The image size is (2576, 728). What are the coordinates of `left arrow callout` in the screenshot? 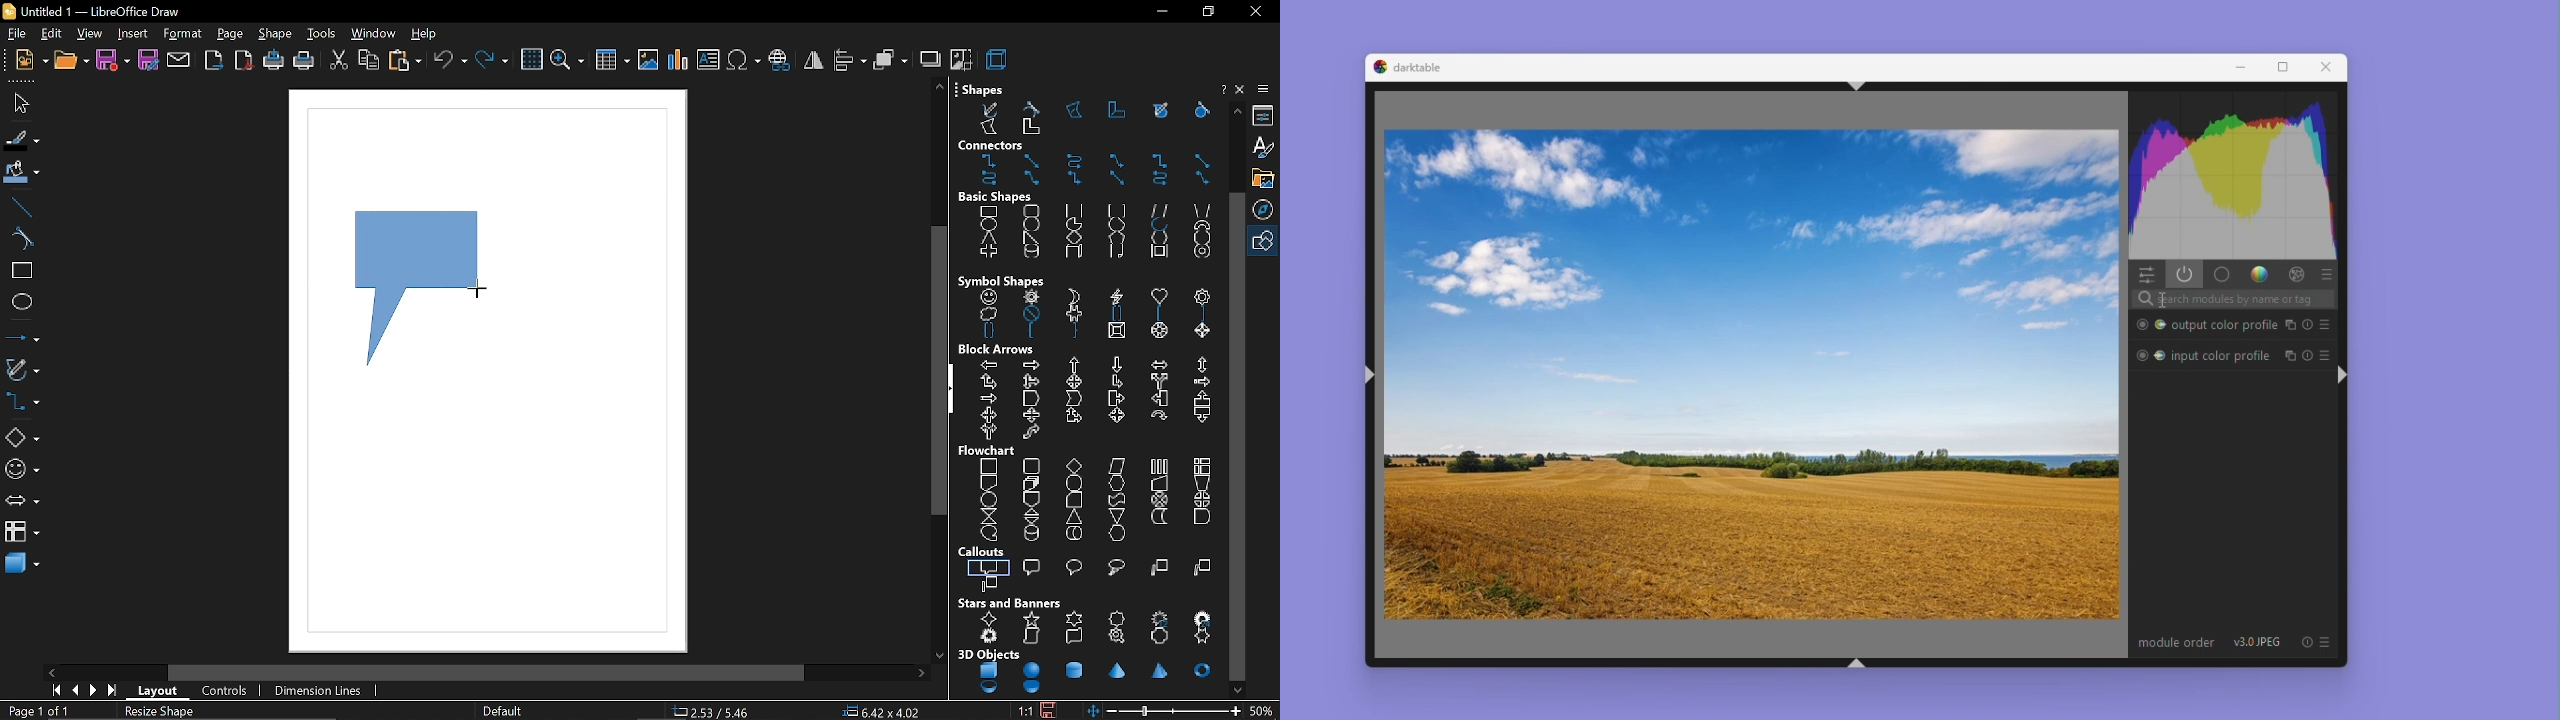 It's located at (1159, 398).